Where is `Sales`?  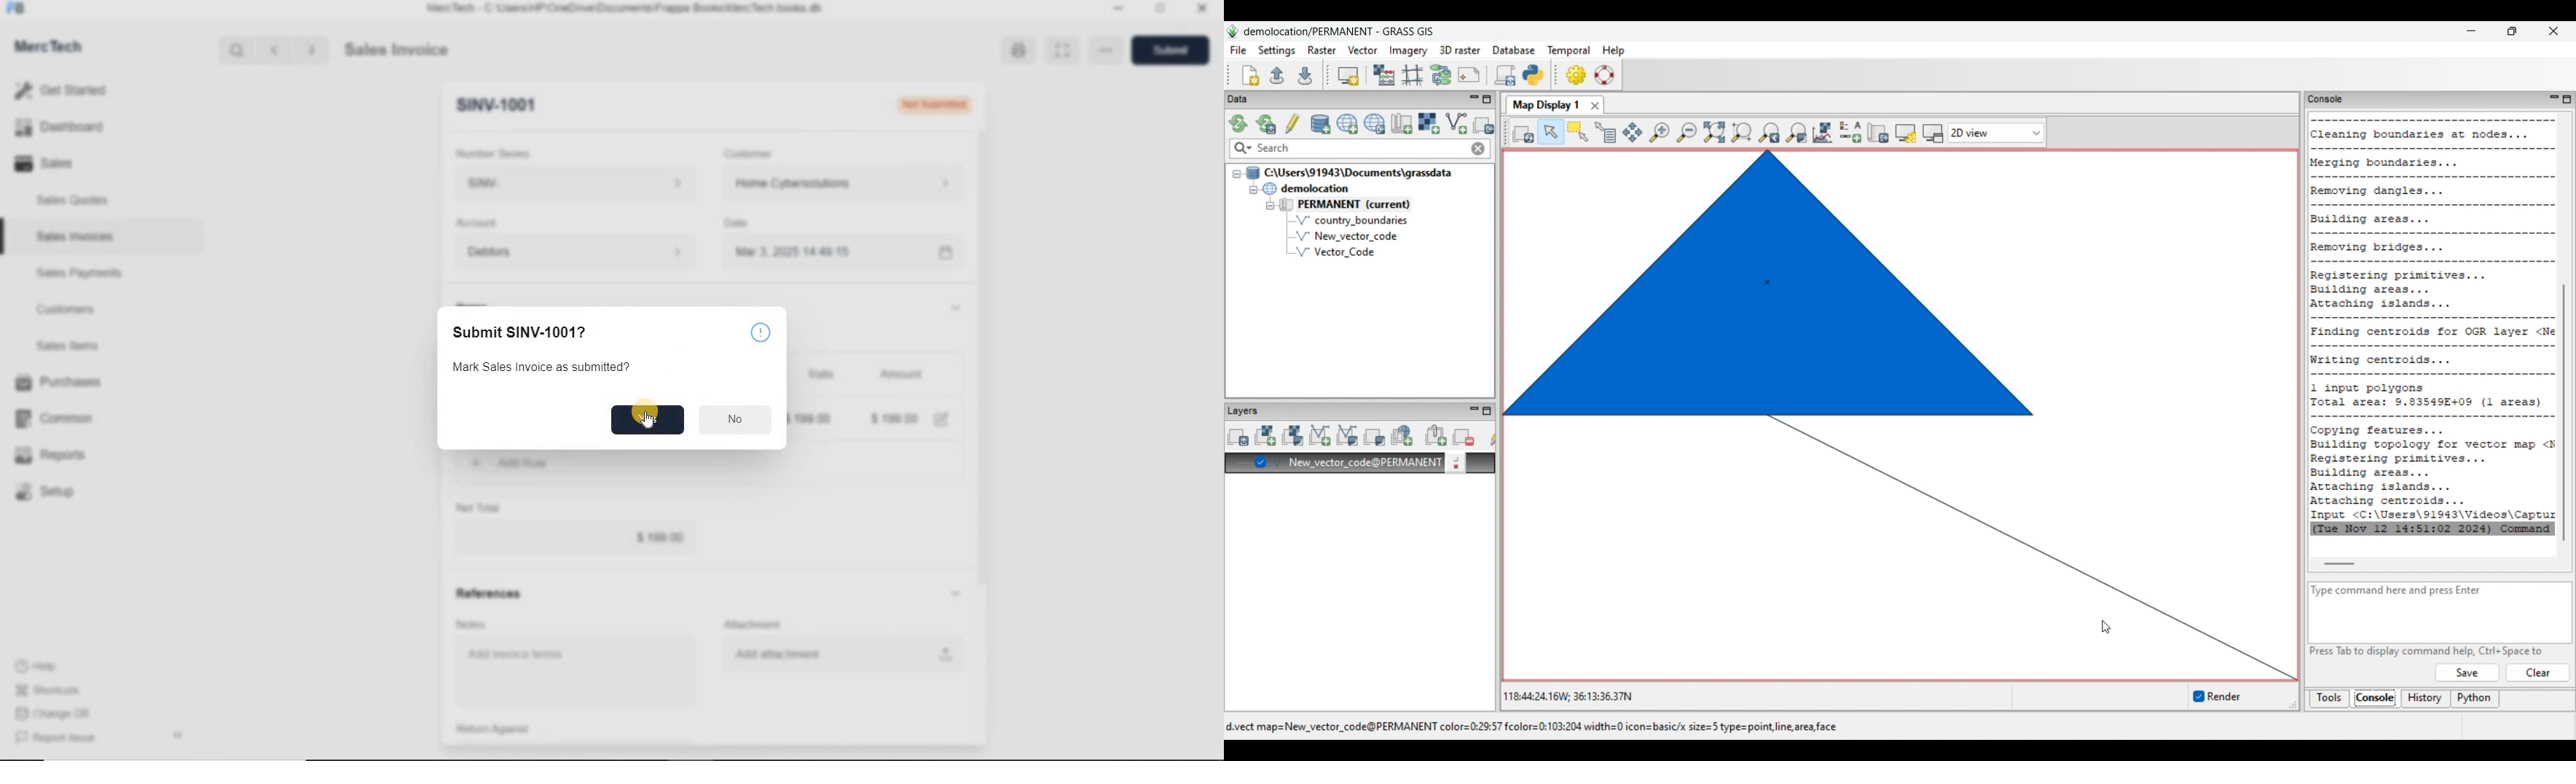 Sales is located at coordinates (66, 163).